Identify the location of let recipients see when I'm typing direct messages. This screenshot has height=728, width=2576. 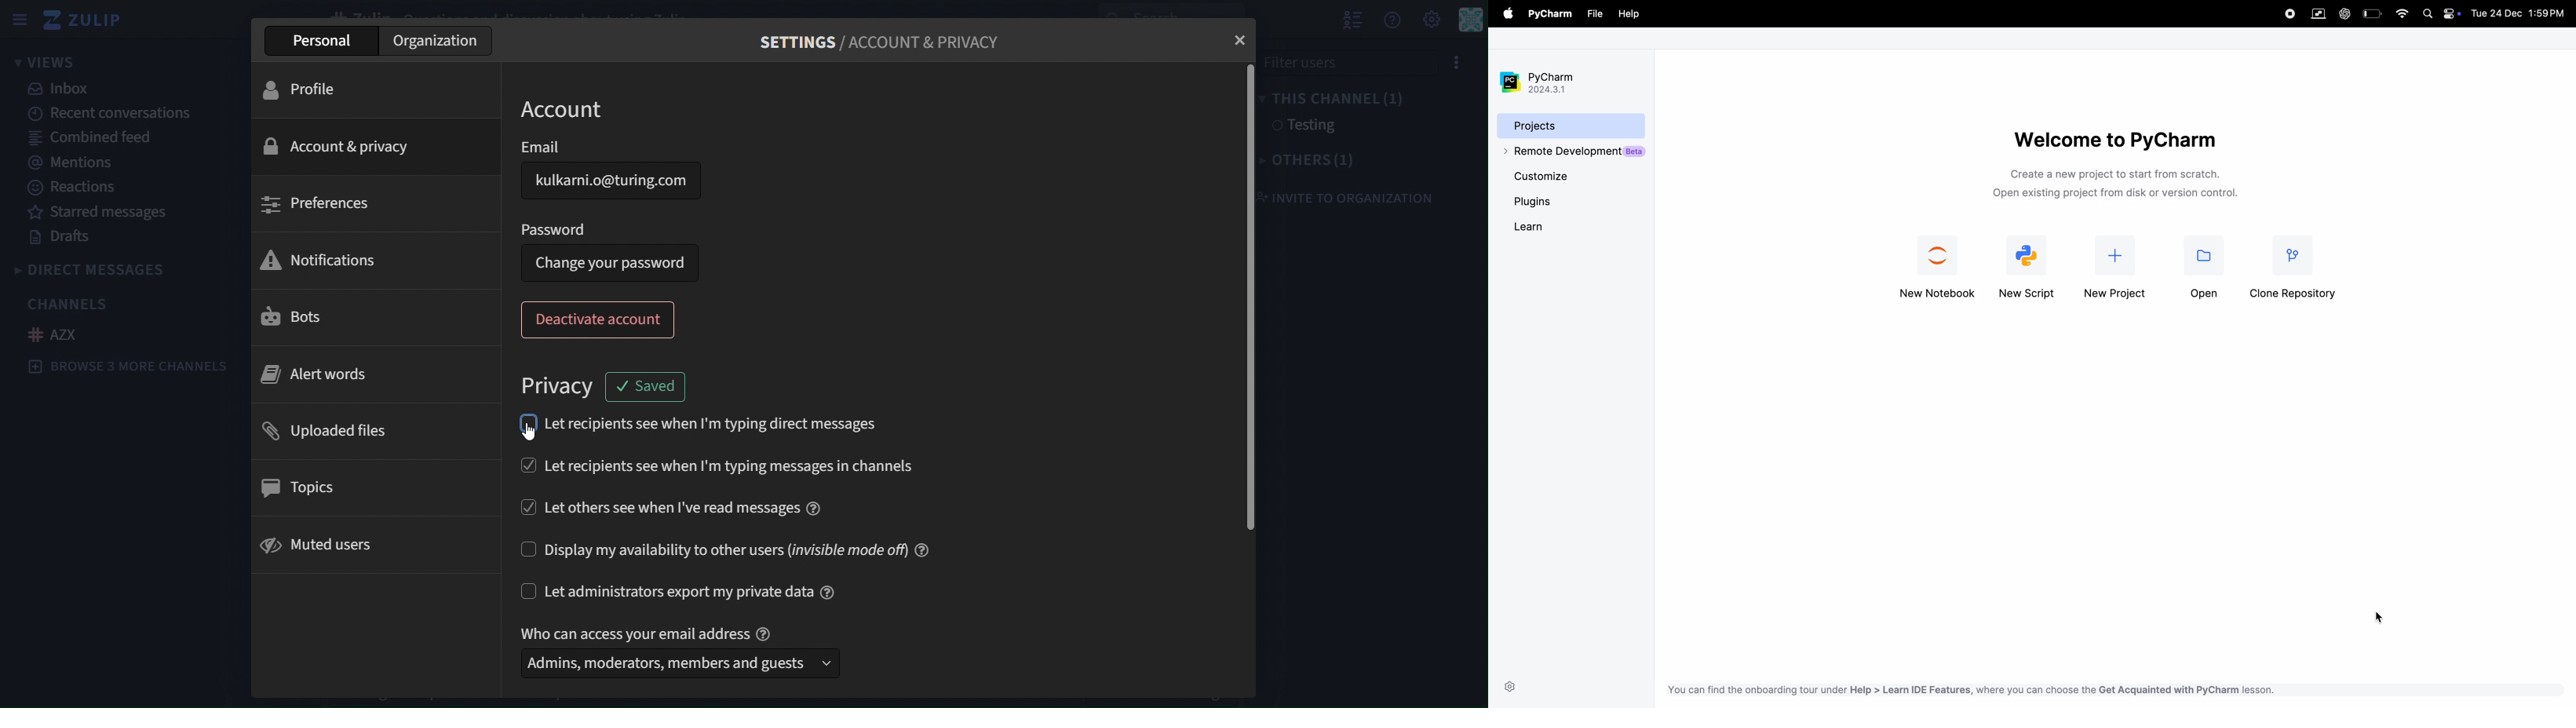
(701, 425).